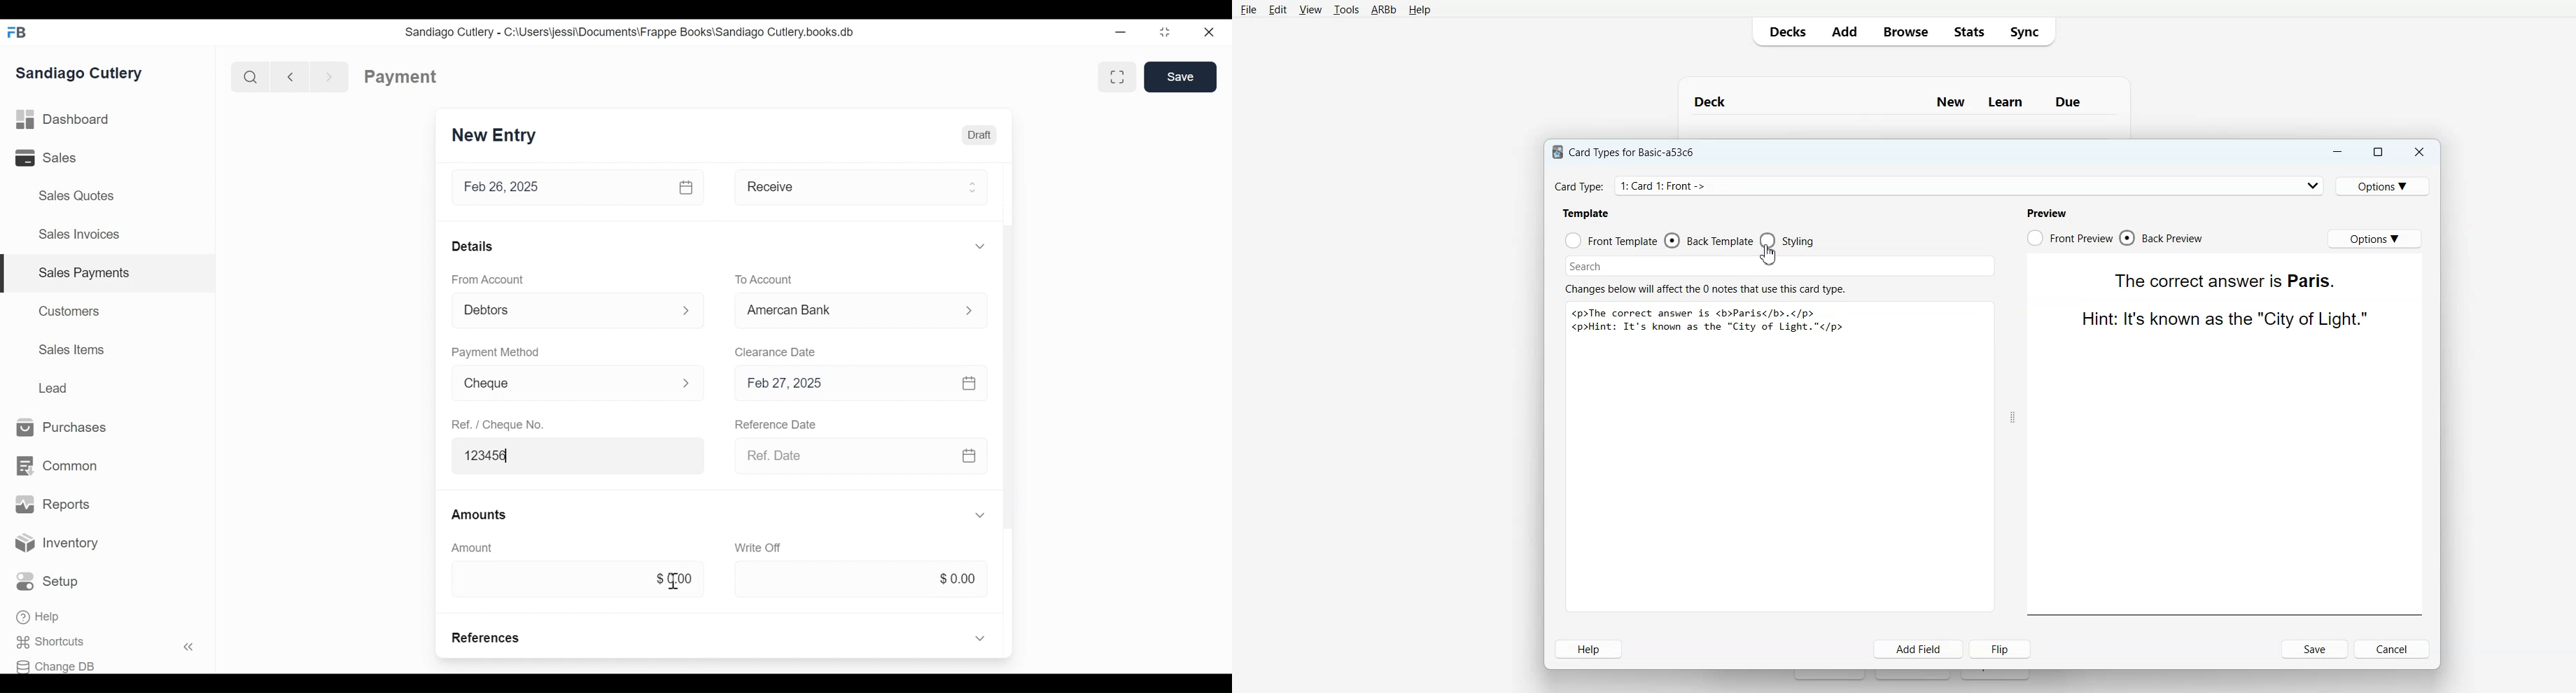 The width and height of the screenshot is (2576, 700). Describe the element at coordinates (1120, 33) in the screenshot. I see `Minimize` at that location.